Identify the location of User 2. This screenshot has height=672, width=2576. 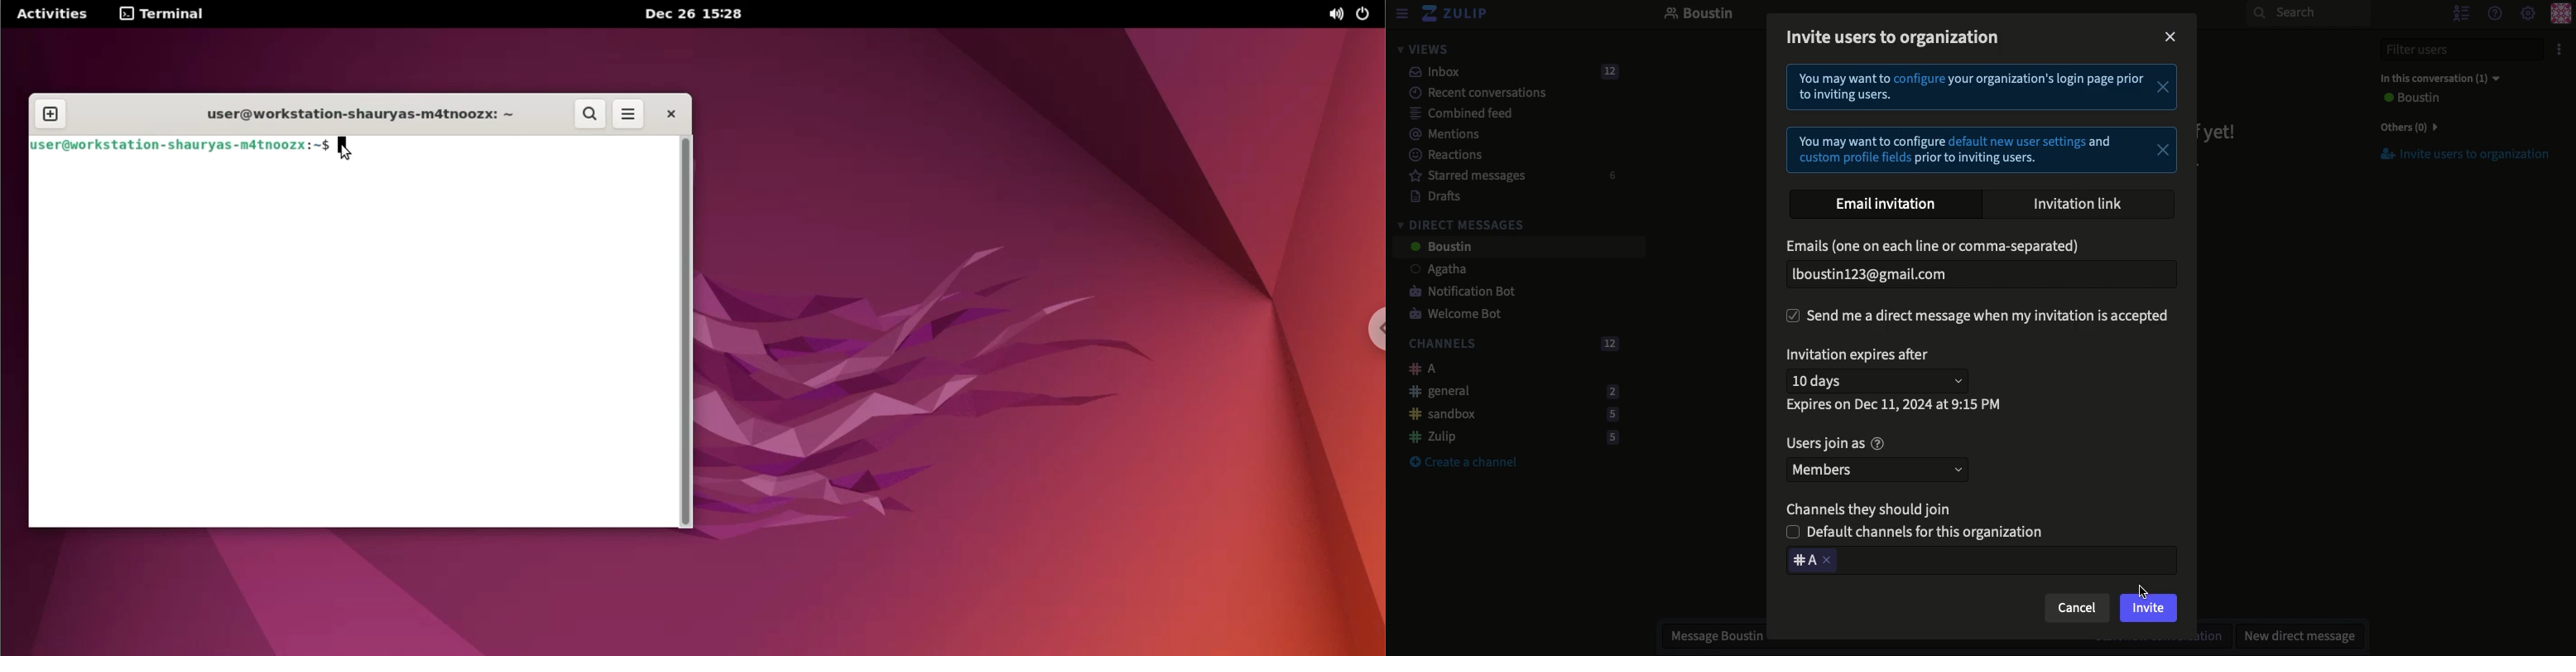
(1439, 248).